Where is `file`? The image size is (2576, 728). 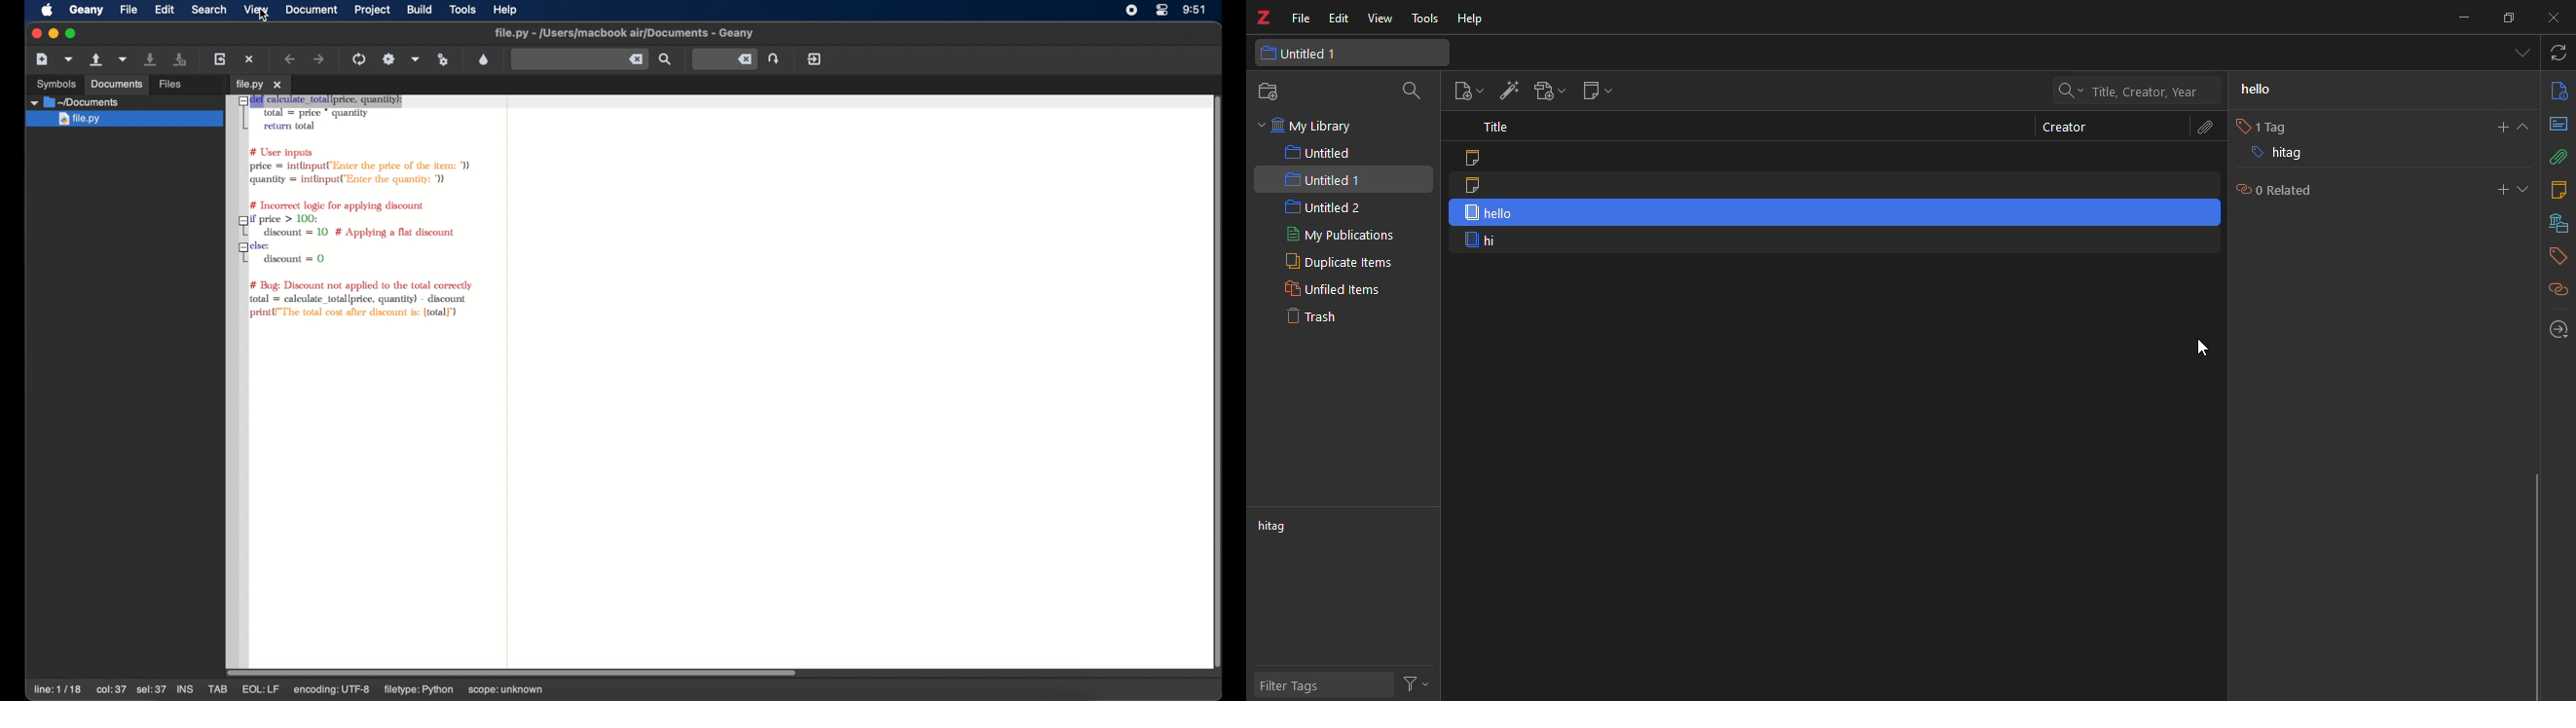 file is located at coordinates (1302, 19).